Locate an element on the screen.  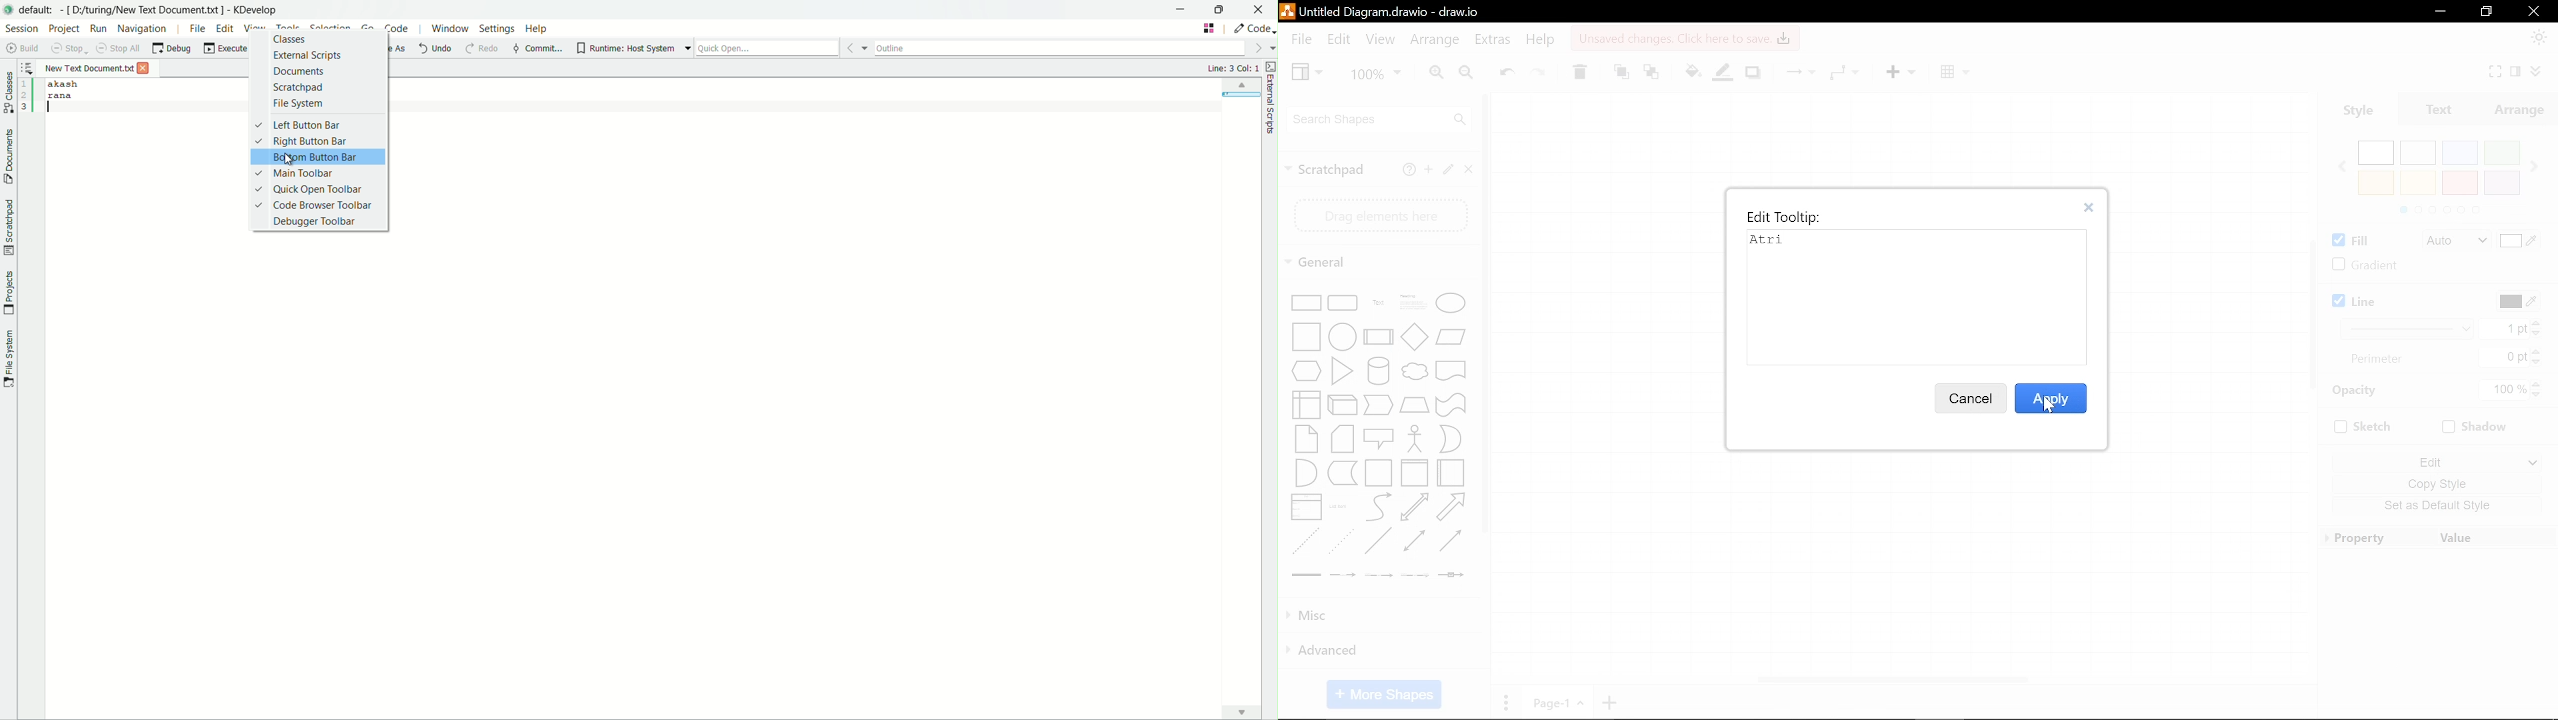
Minimize is located at coordinates (2439, 12).